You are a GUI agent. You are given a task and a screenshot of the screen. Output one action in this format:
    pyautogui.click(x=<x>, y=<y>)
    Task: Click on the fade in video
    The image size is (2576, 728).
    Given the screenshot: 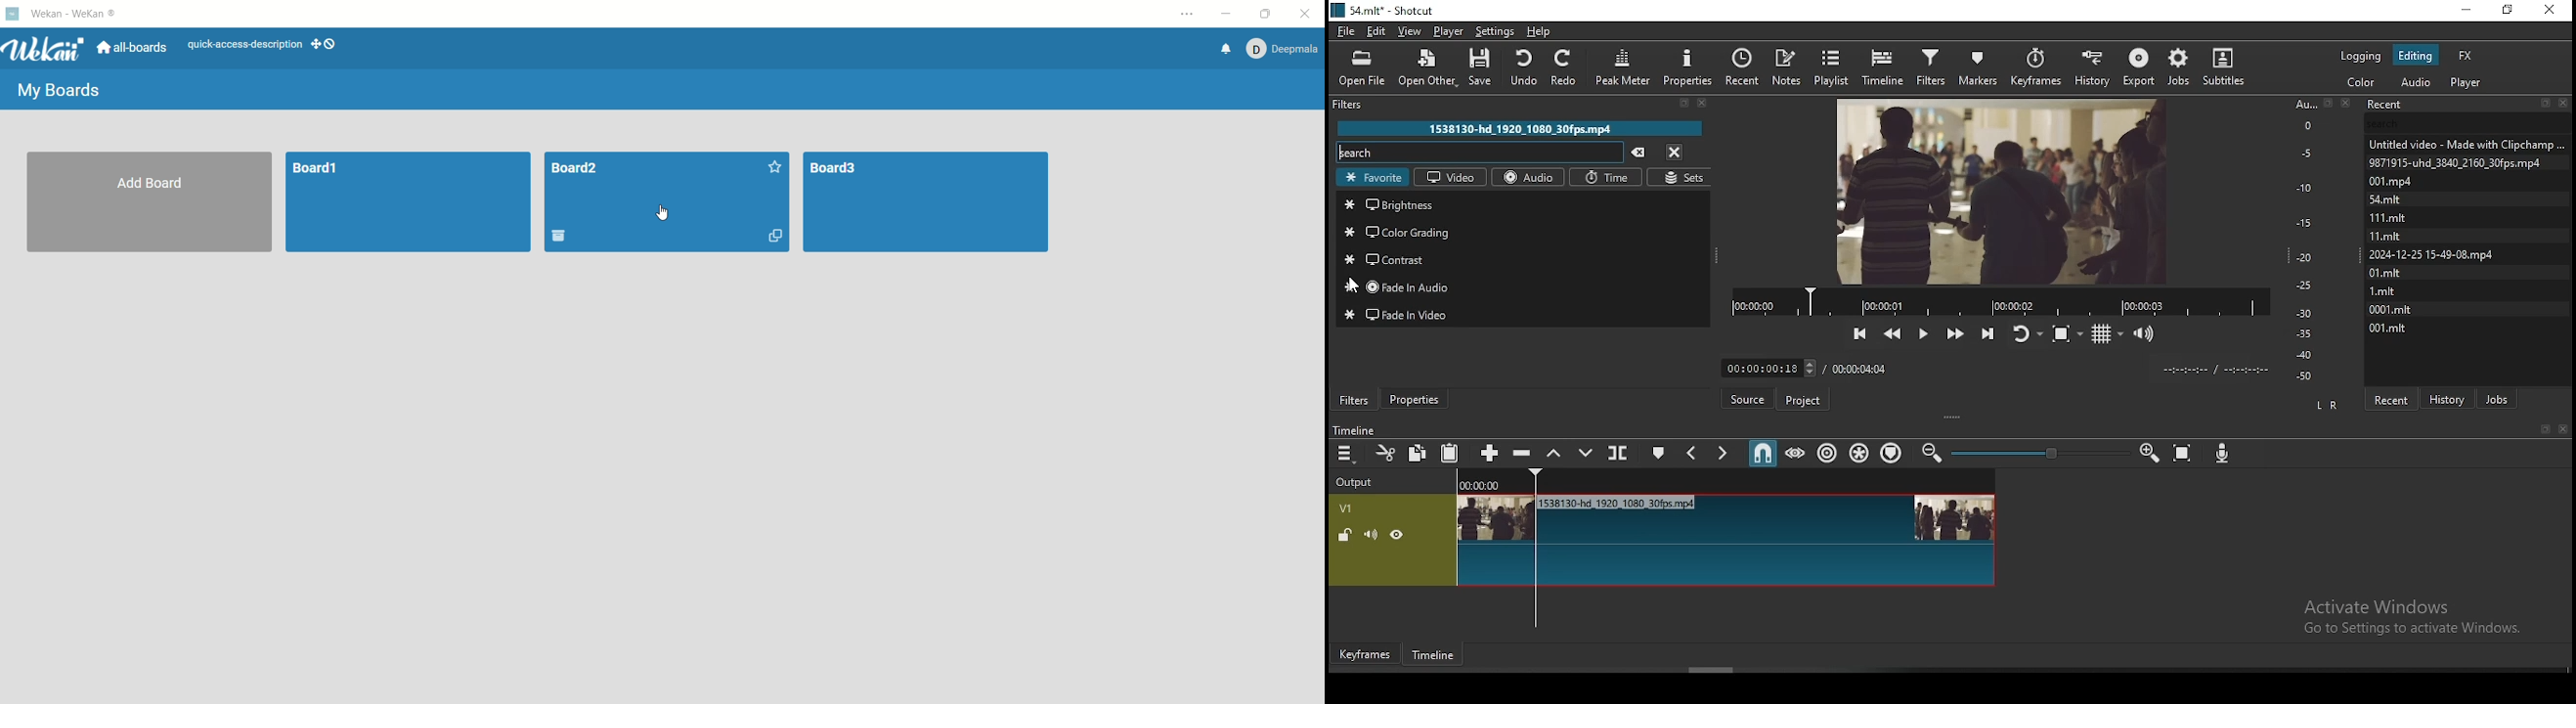 What is the action you would take?
    pyautogui.click(x=1523, y=314)
    